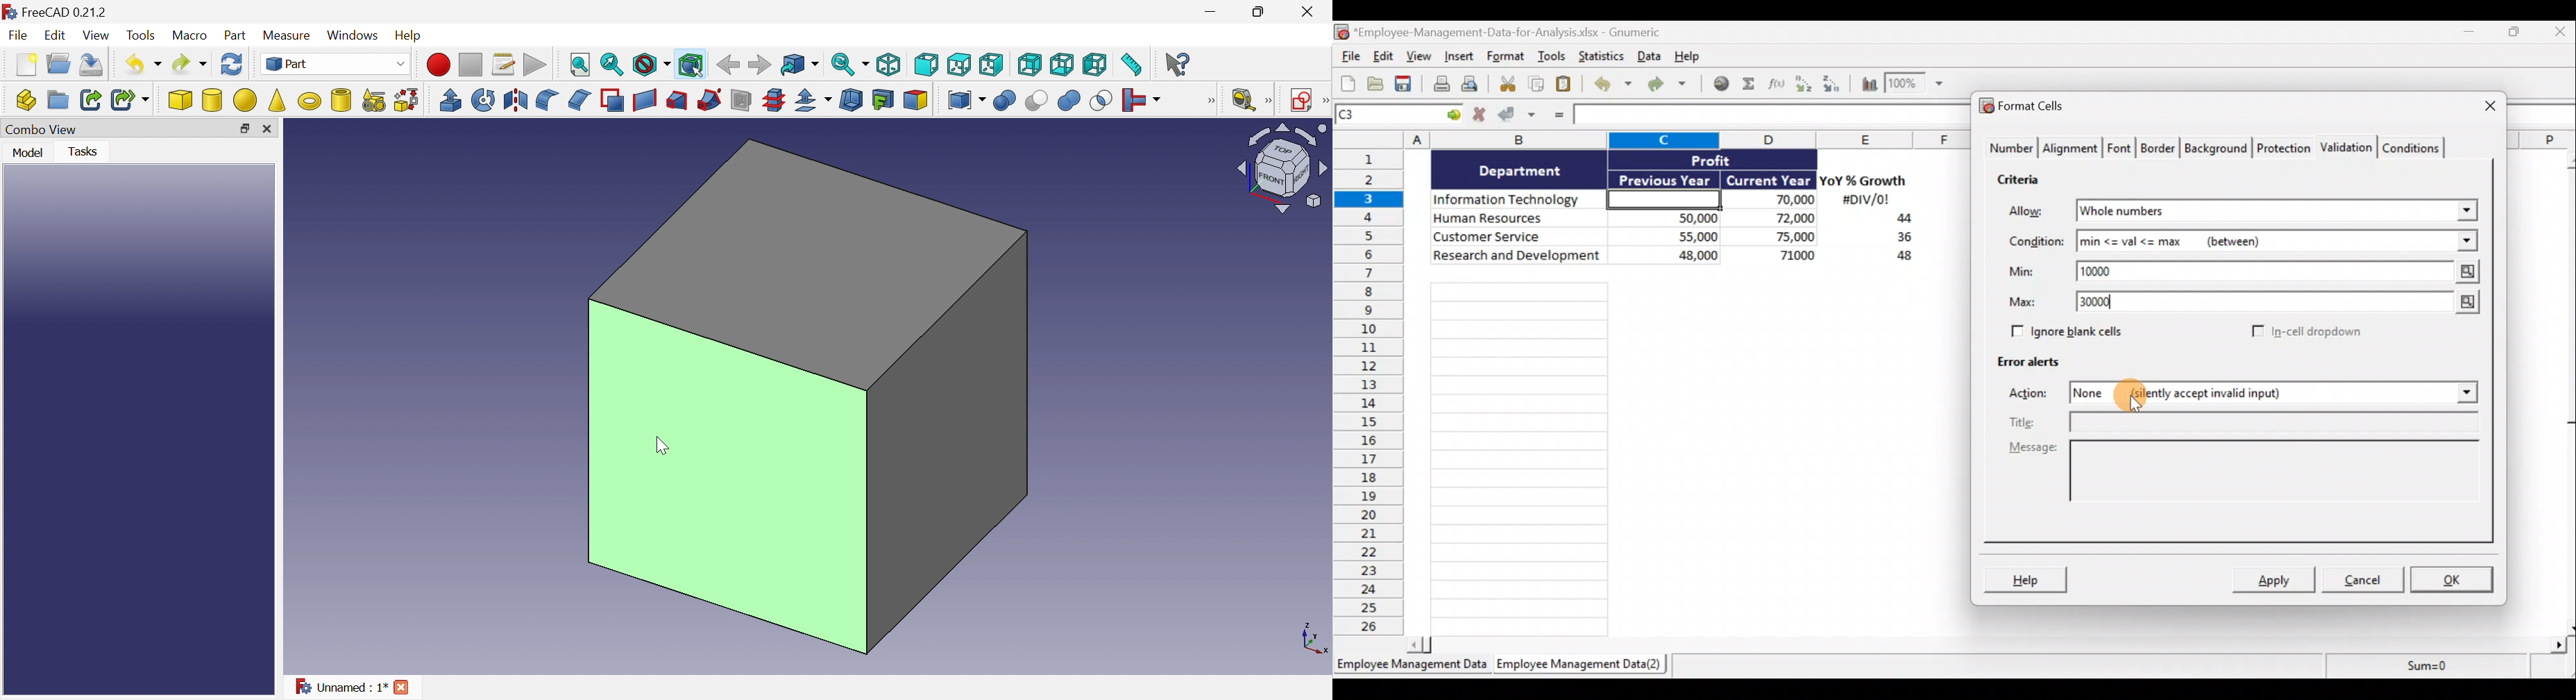  Describe the element at coordinates (1577, 666) in the screenshot. I see `Employee Management Data(2)` at that location.